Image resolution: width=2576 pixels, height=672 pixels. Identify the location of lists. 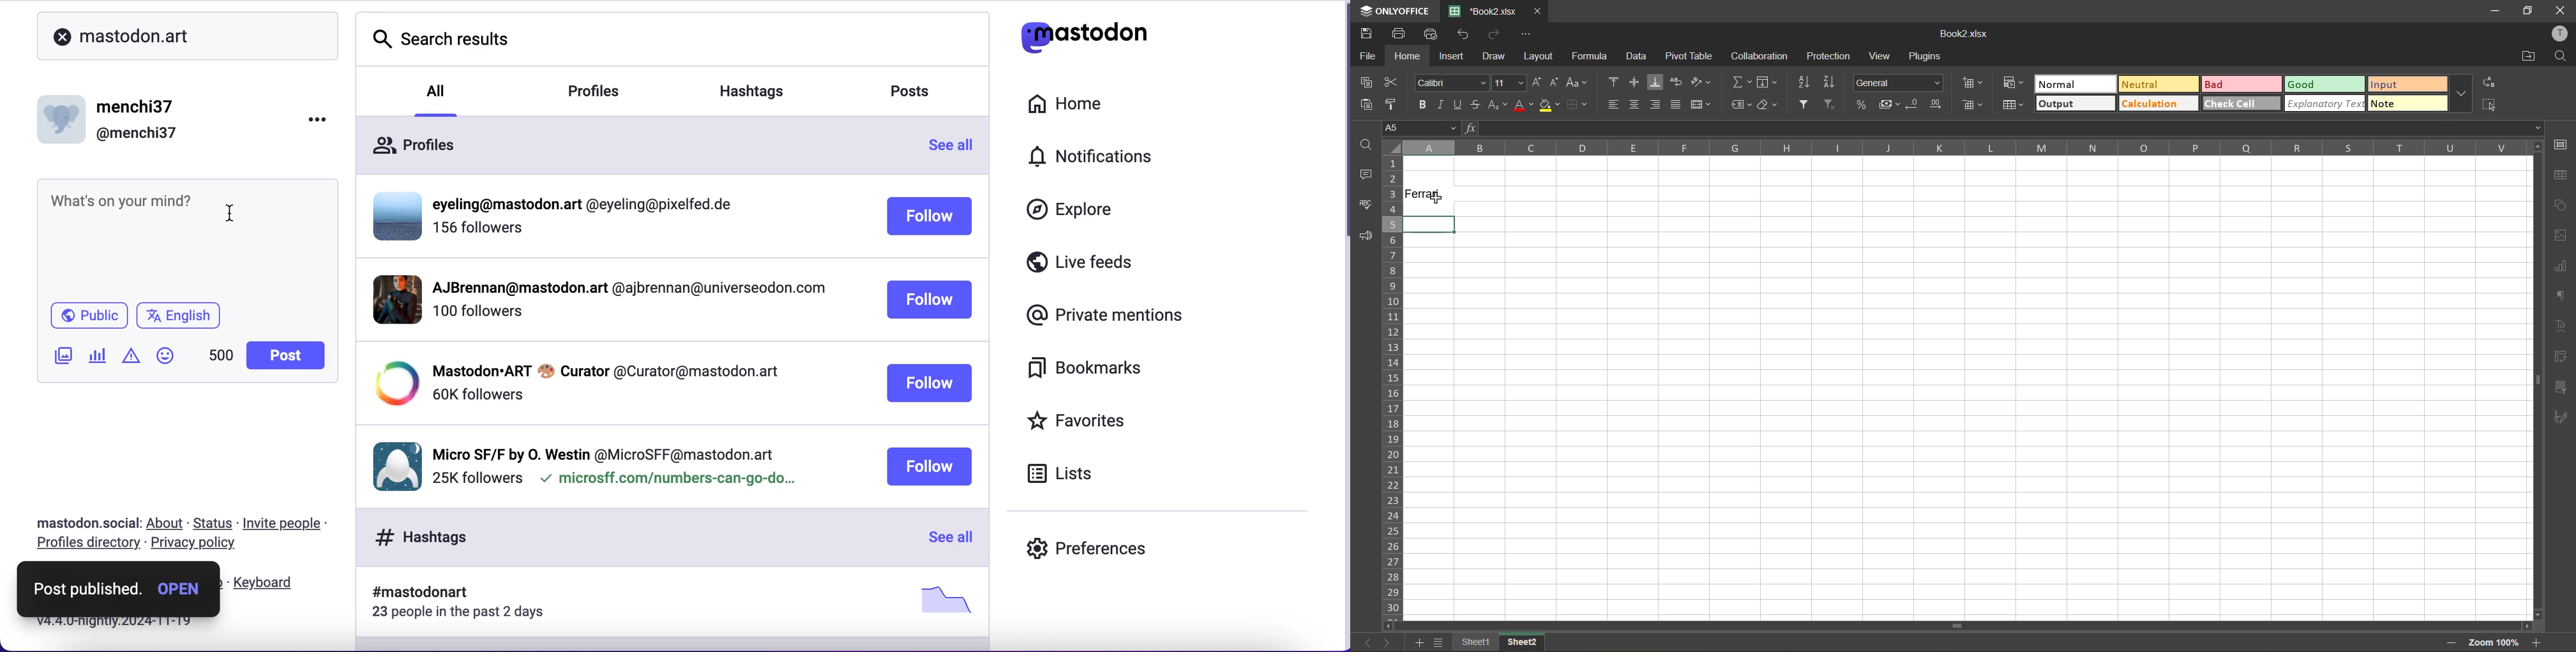
(1069, 477).